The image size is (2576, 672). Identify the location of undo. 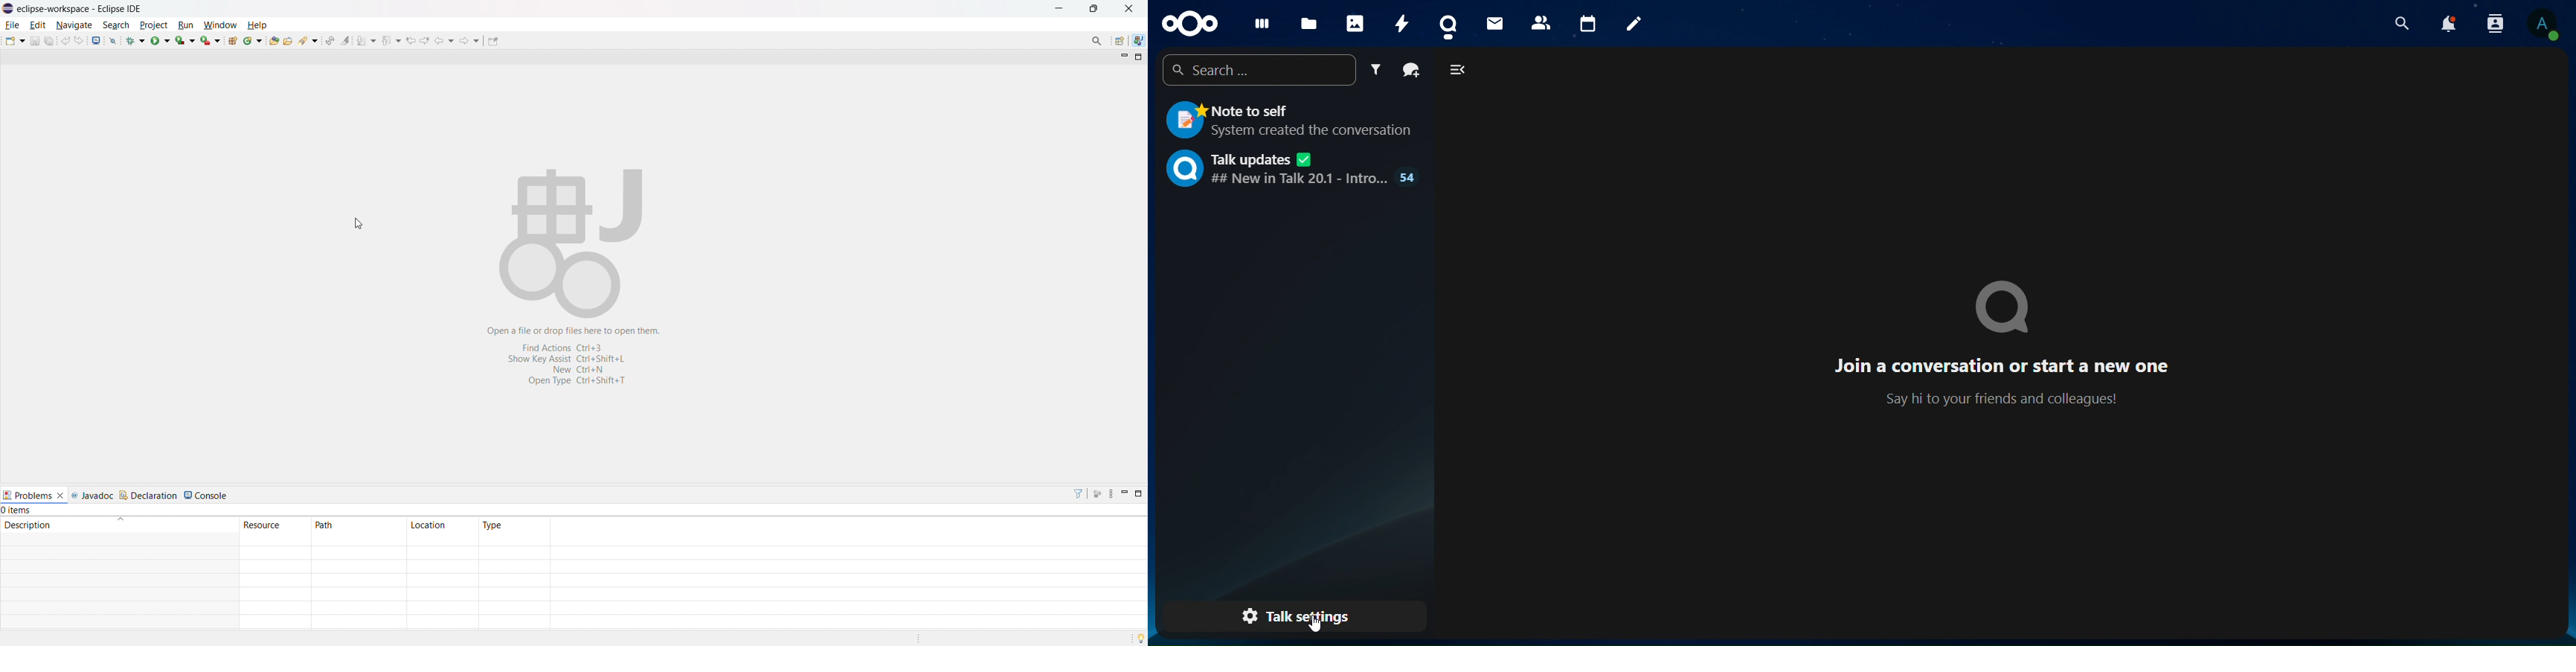
(65, 41).